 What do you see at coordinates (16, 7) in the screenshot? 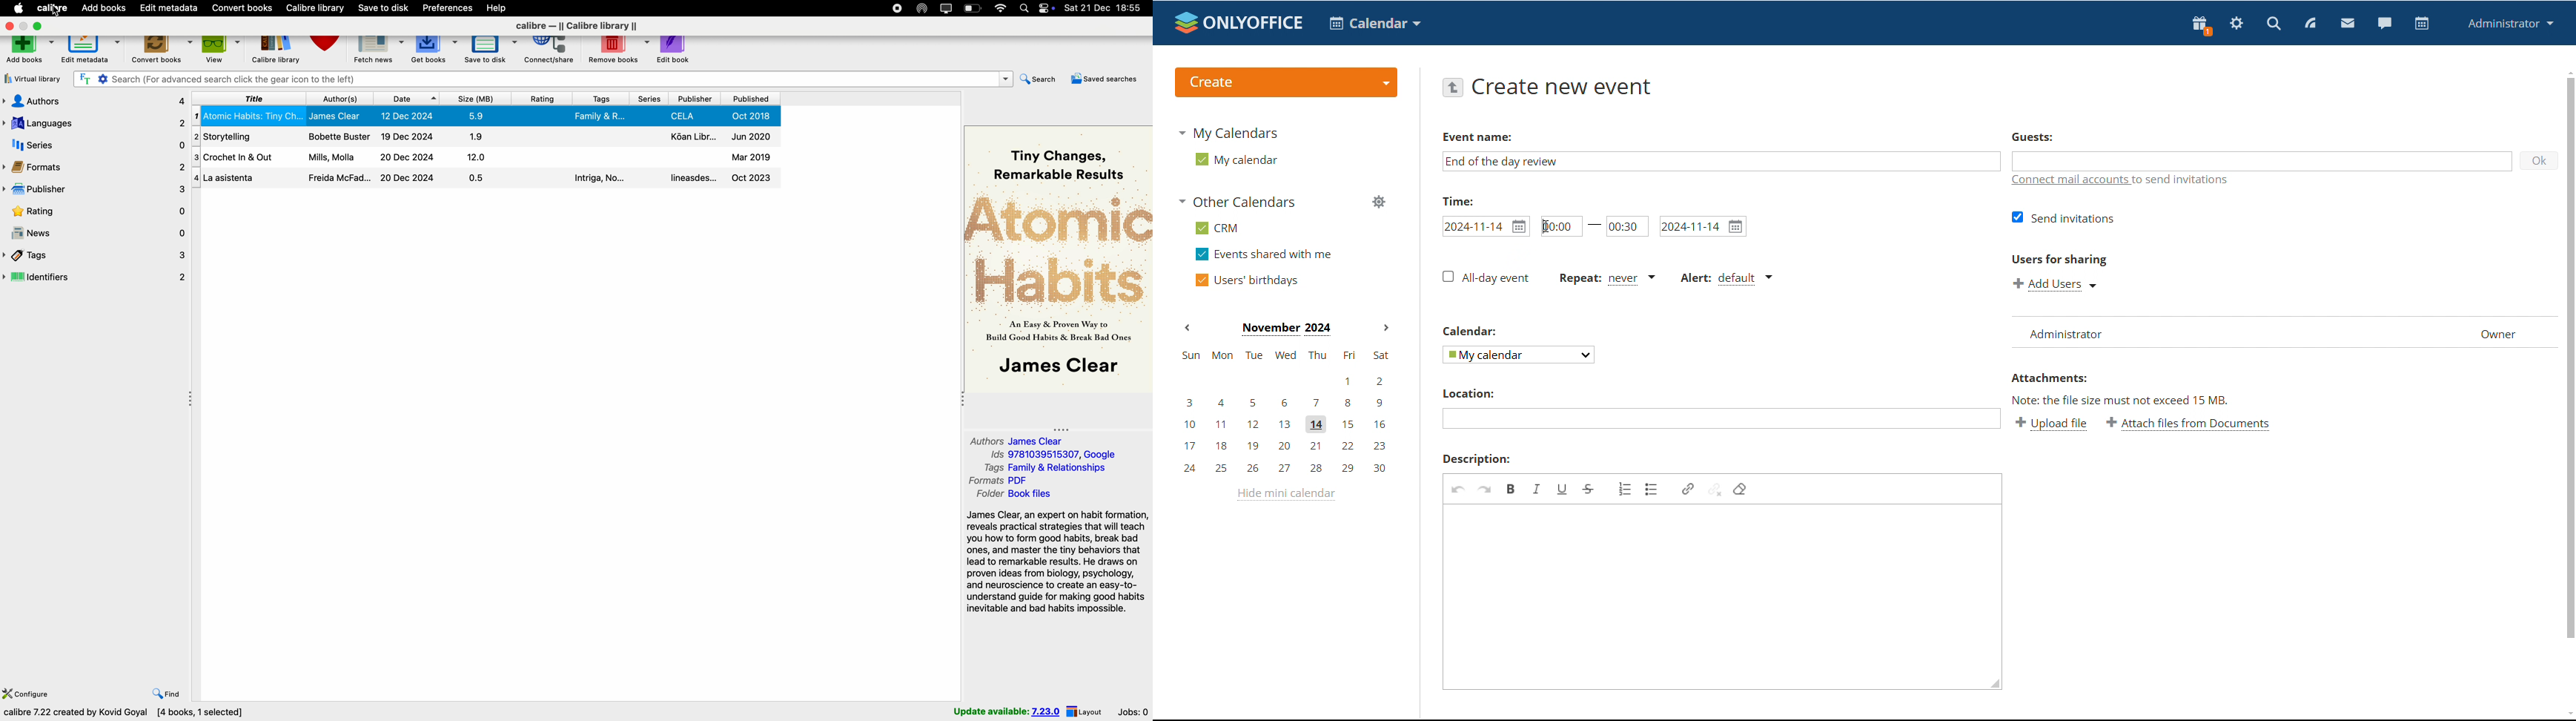
I see `Apple icon` at bounding box center [16, 7].